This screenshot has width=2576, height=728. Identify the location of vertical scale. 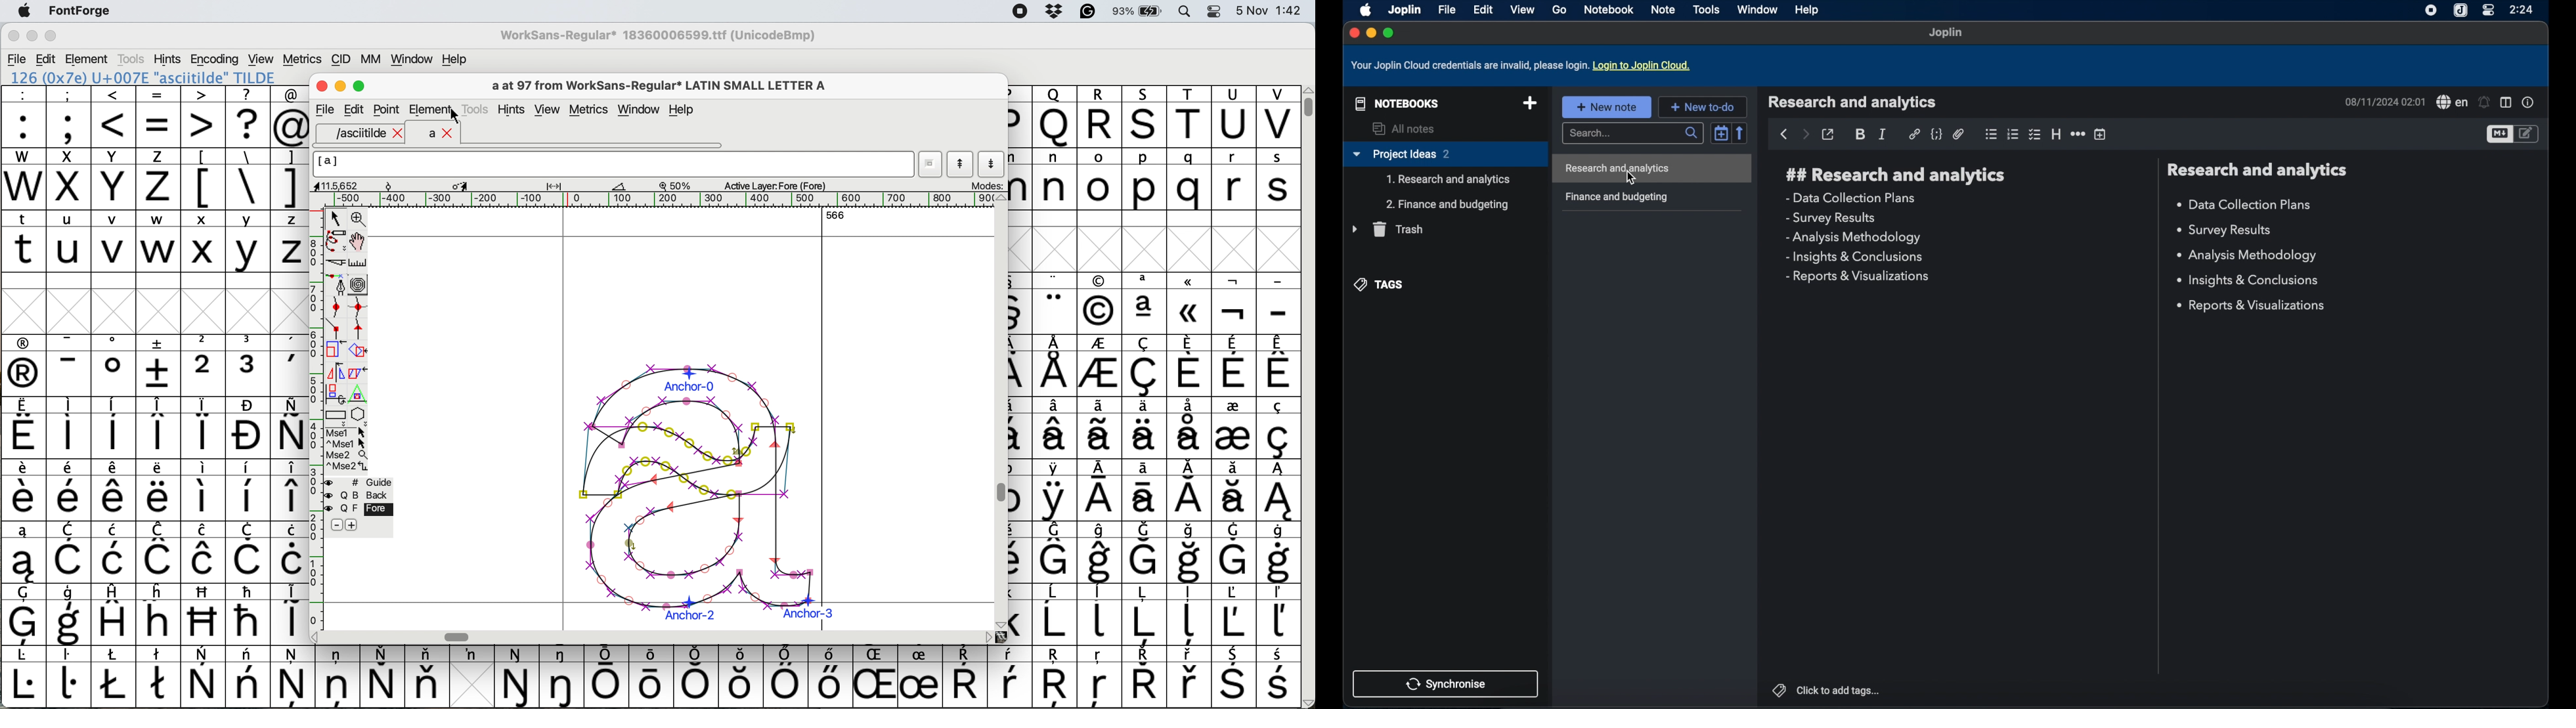
(315, 407).